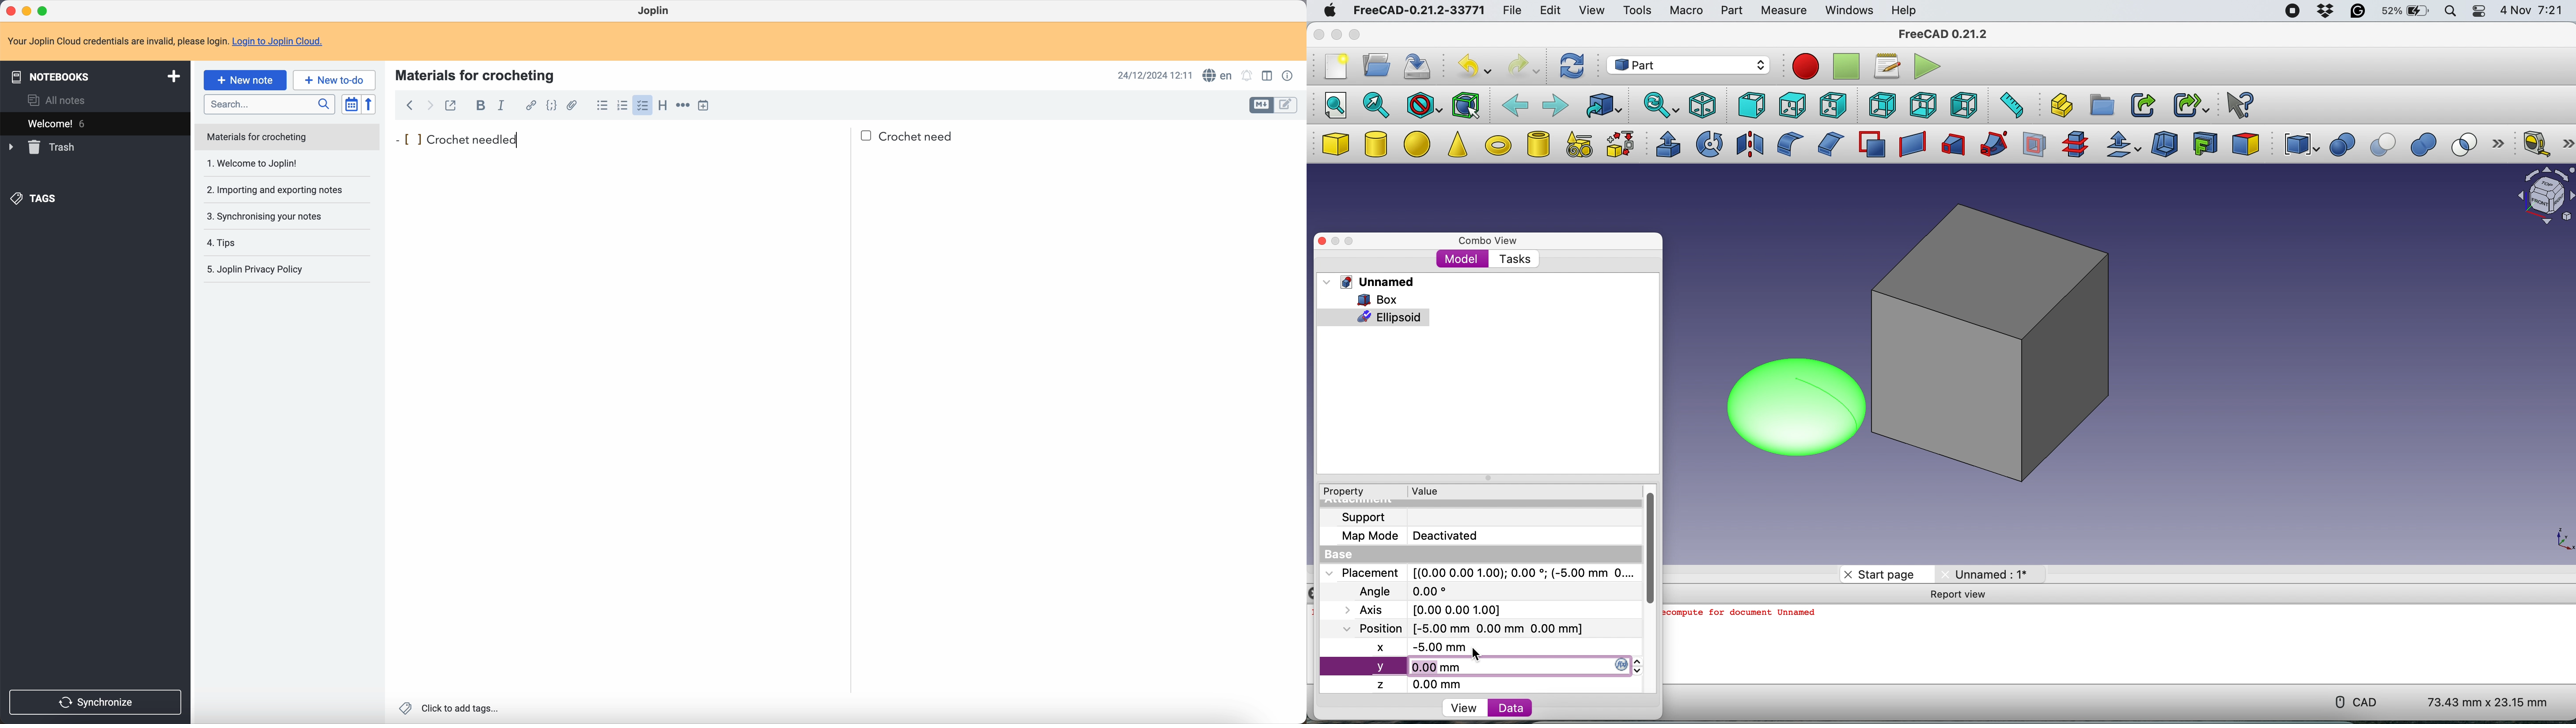 The image size is (2576, 728). What do you see at coordinates (60, 100) in the screenshot?
I see `all notes` at bounding box center [60, 100].